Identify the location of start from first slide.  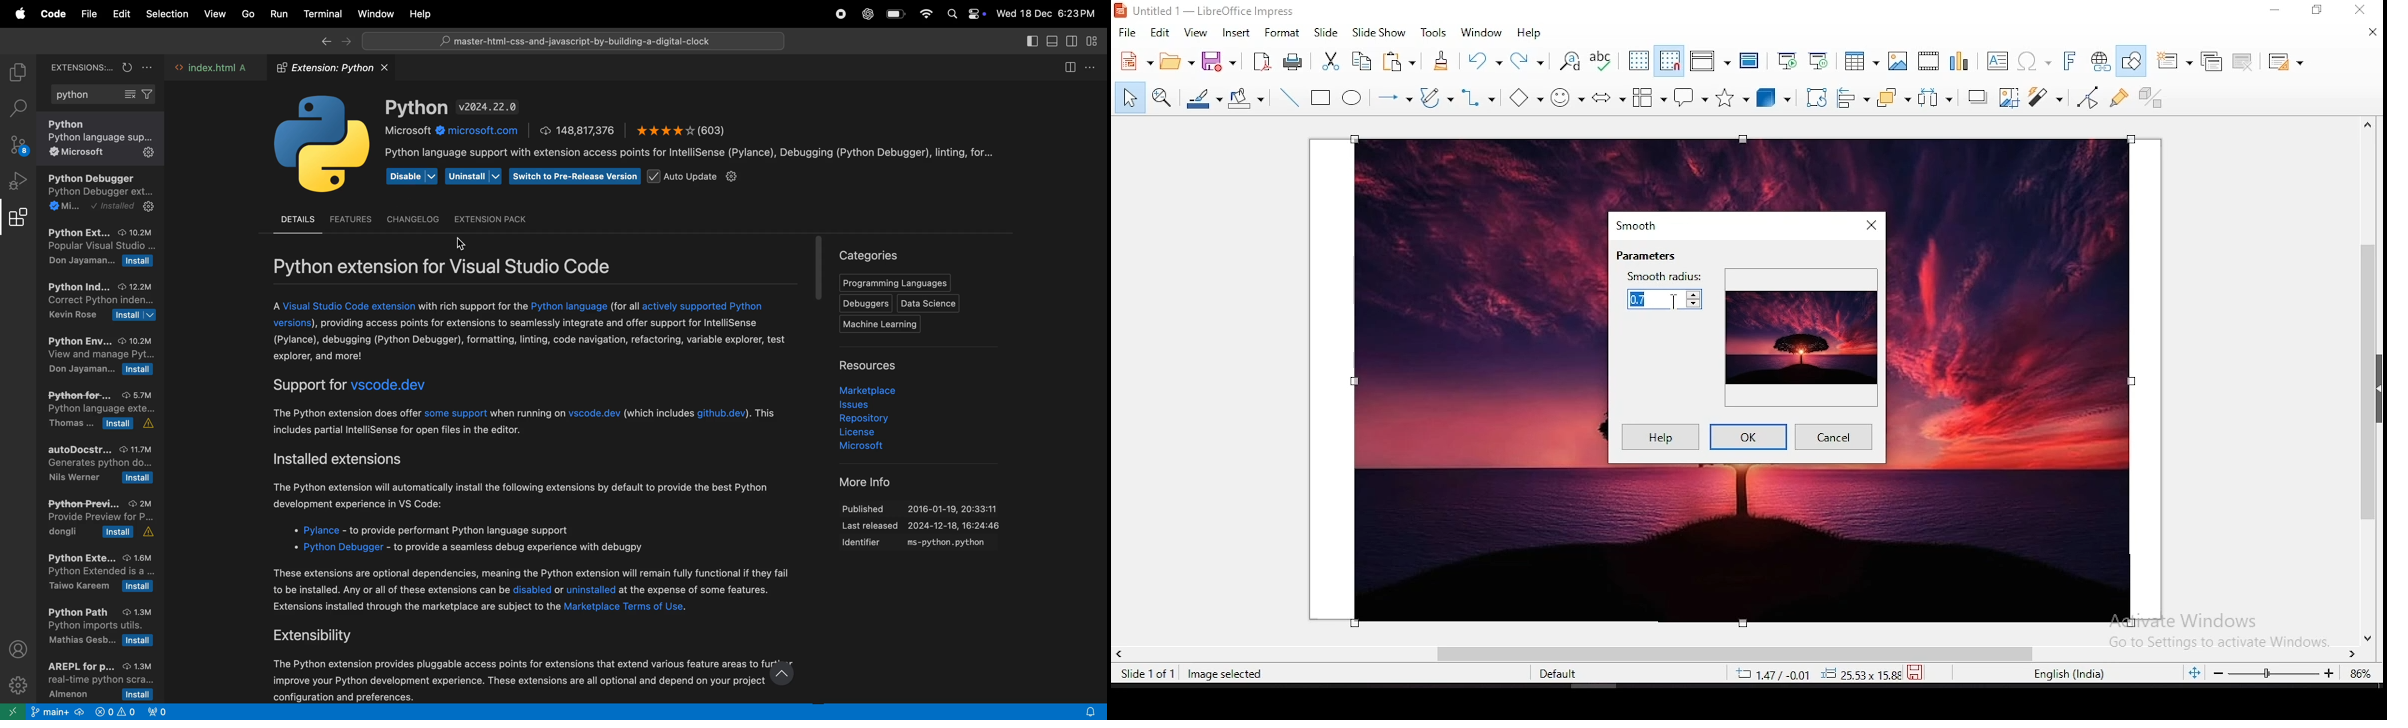
(1787, 59).